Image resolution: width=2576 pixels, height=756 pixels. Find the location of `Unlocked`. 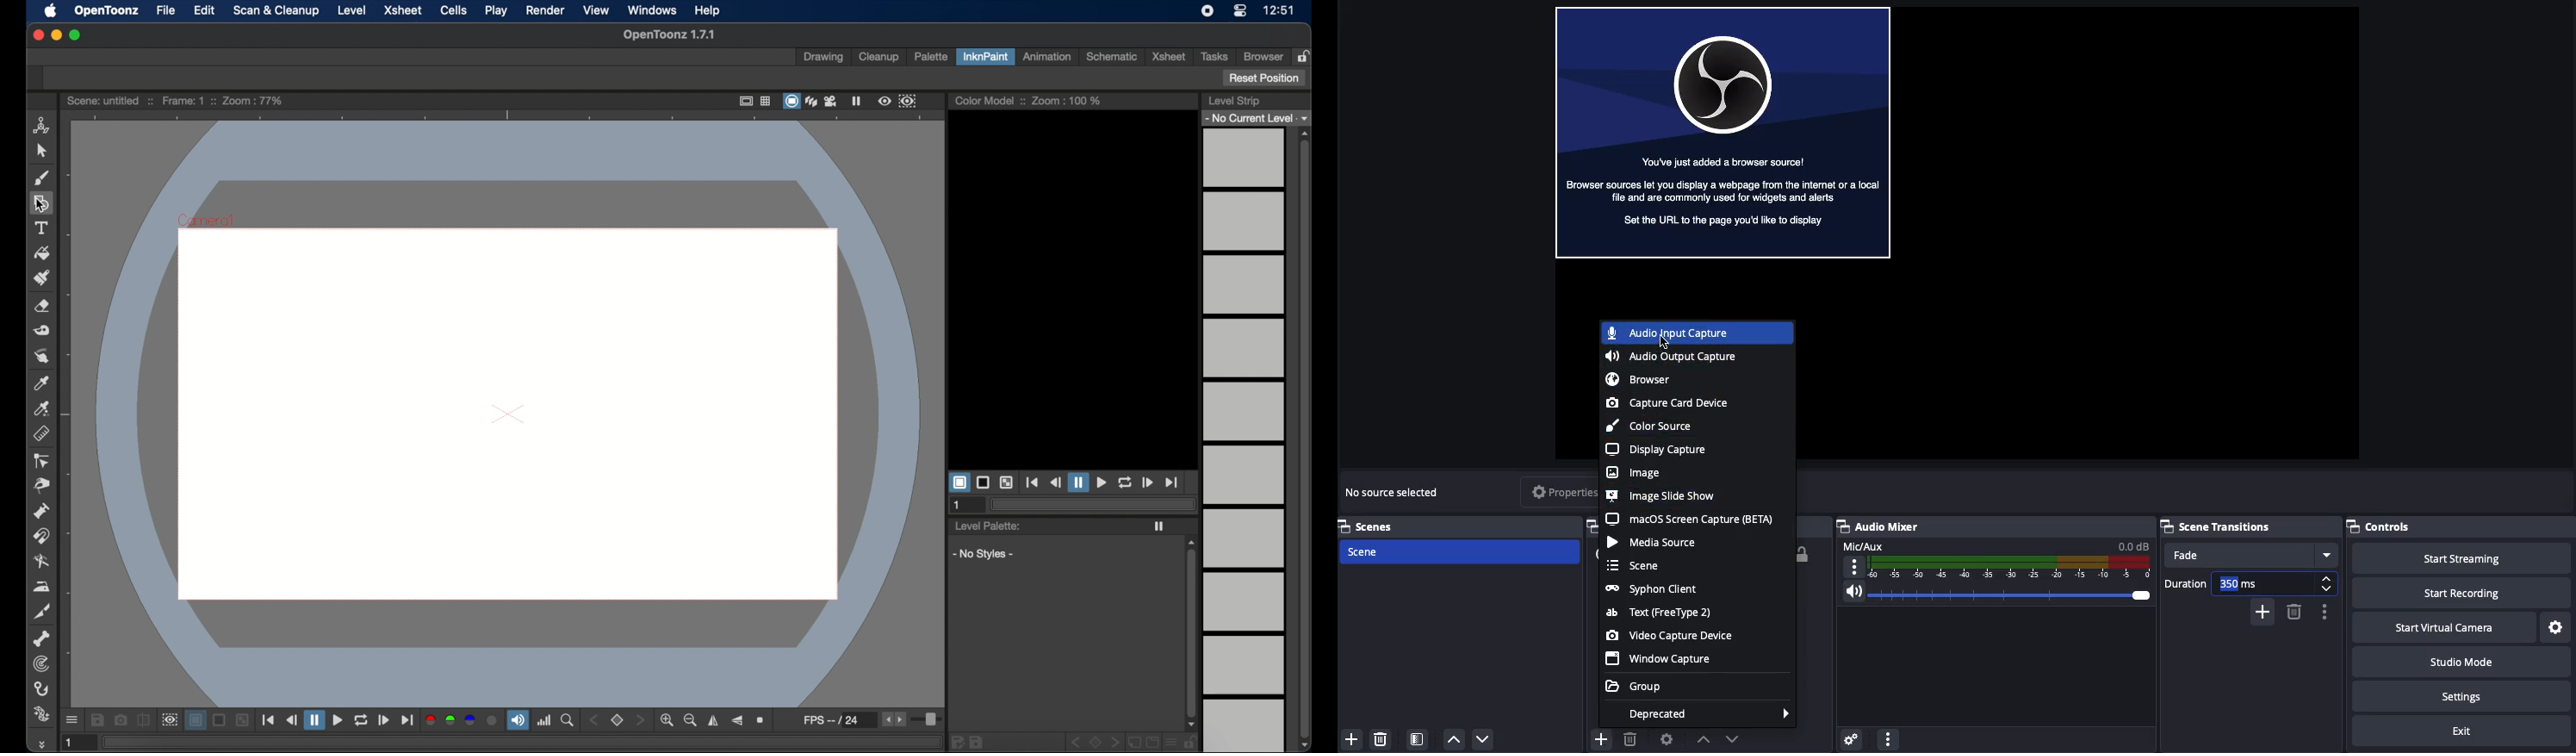

Unlocked is located at coordinates (1804, 553).